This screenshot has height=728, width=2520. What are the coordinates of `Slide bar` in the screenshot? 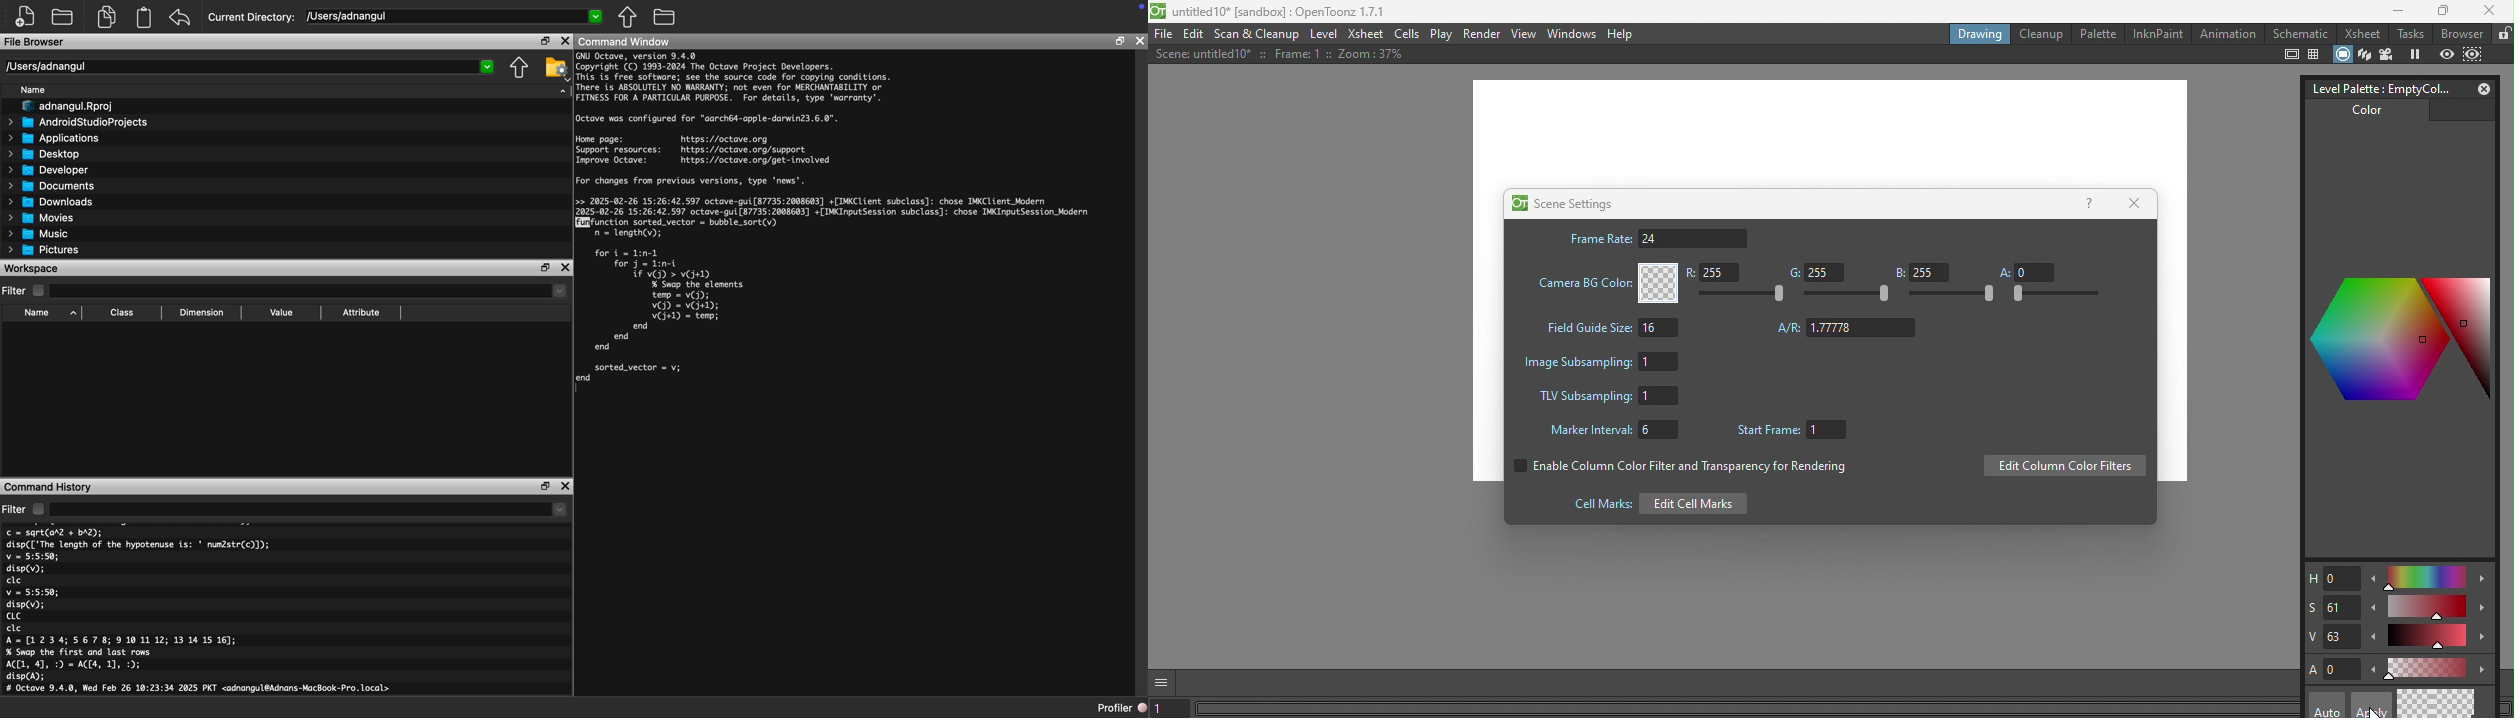 It's located at (2428, 608).